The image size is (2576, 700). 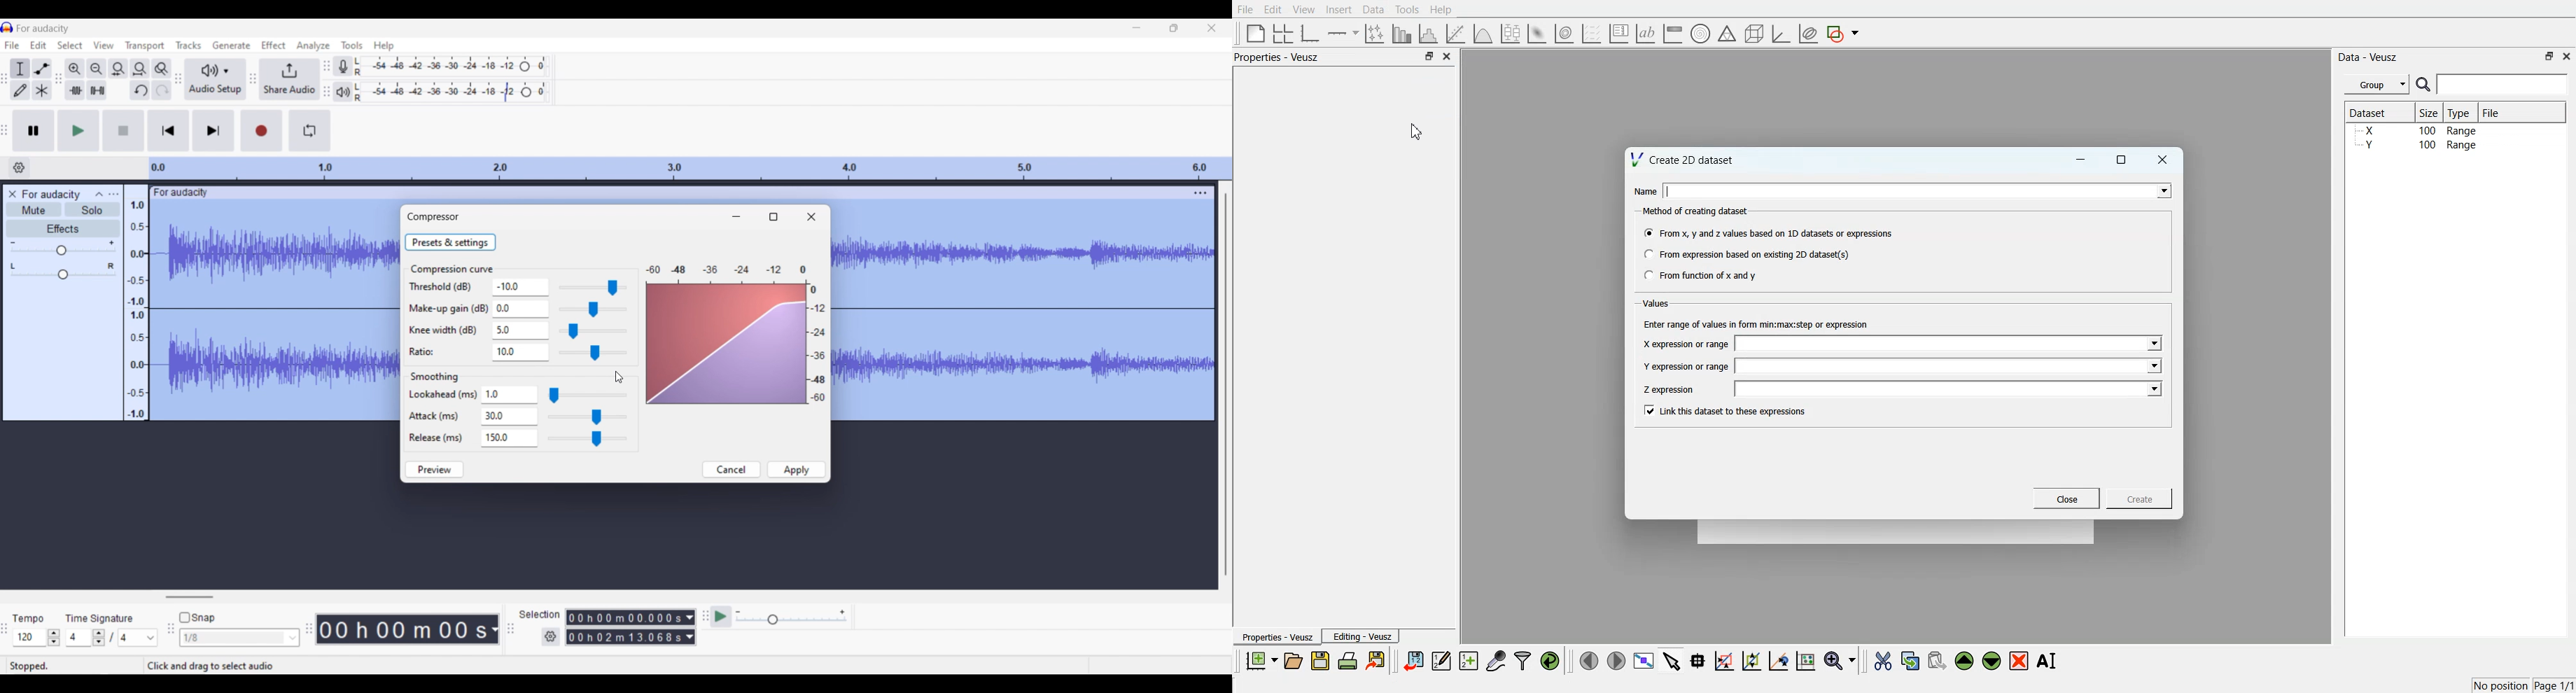 I want to click on |  (& Fromx, y and z values based on 1D datasets or expressions, so click(x=1770, y=232).